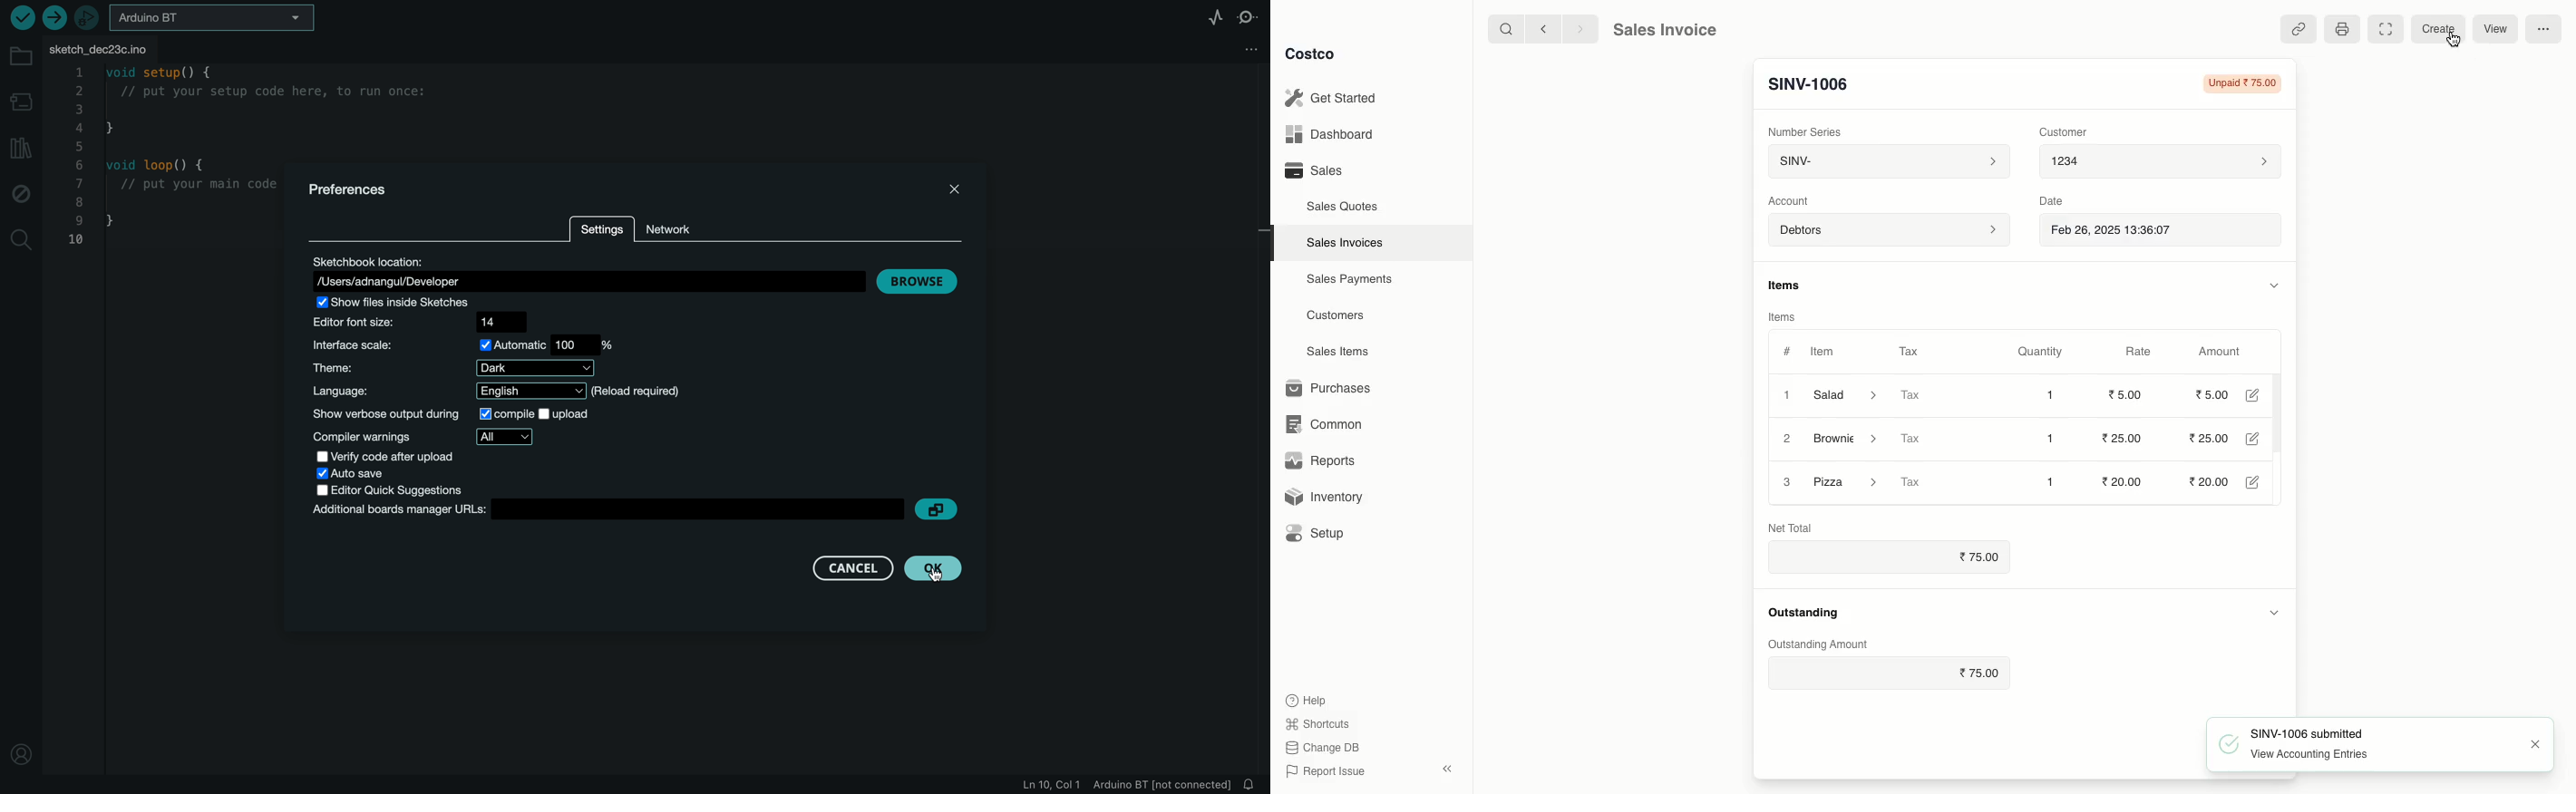 The height and width of the screenshot is (812, 2576). What do you see at coordinates (1332, 424) in the screenshot?
I see `Common` at bounding box center [1332, 424].